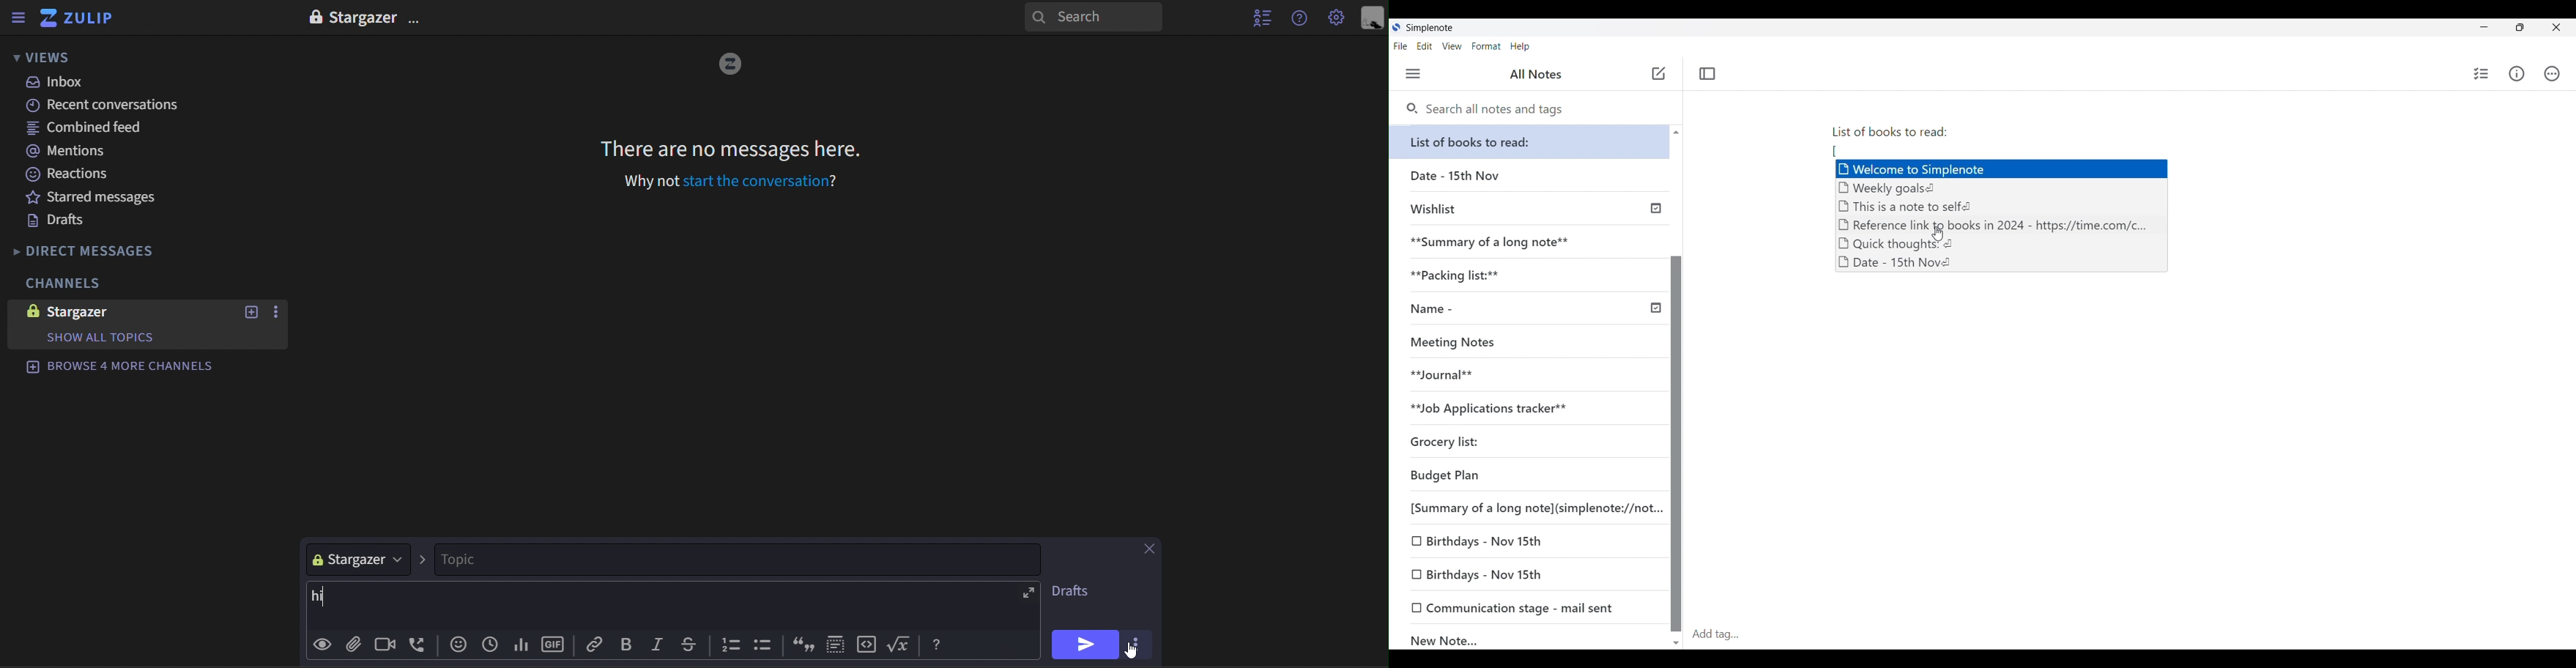  Describe the element at coordinates (1485, 109) in the screenshot. I see `Search all notes and tags` at that location.